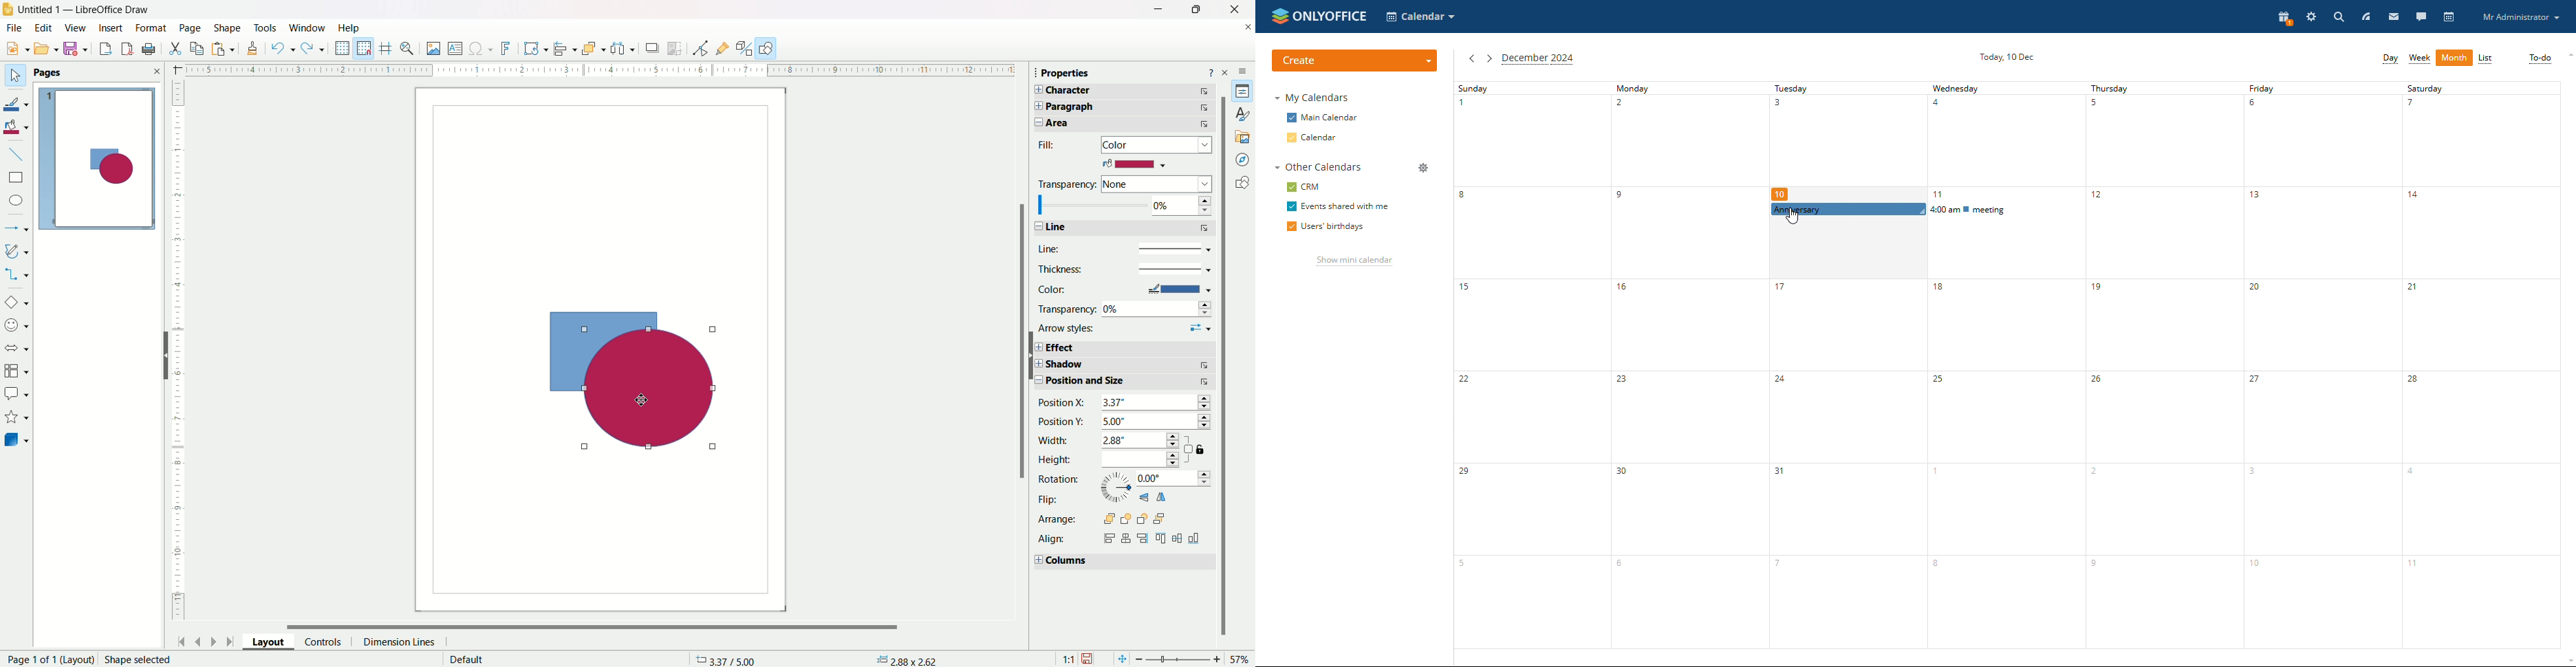  I want to click on page, so click(95, 659).